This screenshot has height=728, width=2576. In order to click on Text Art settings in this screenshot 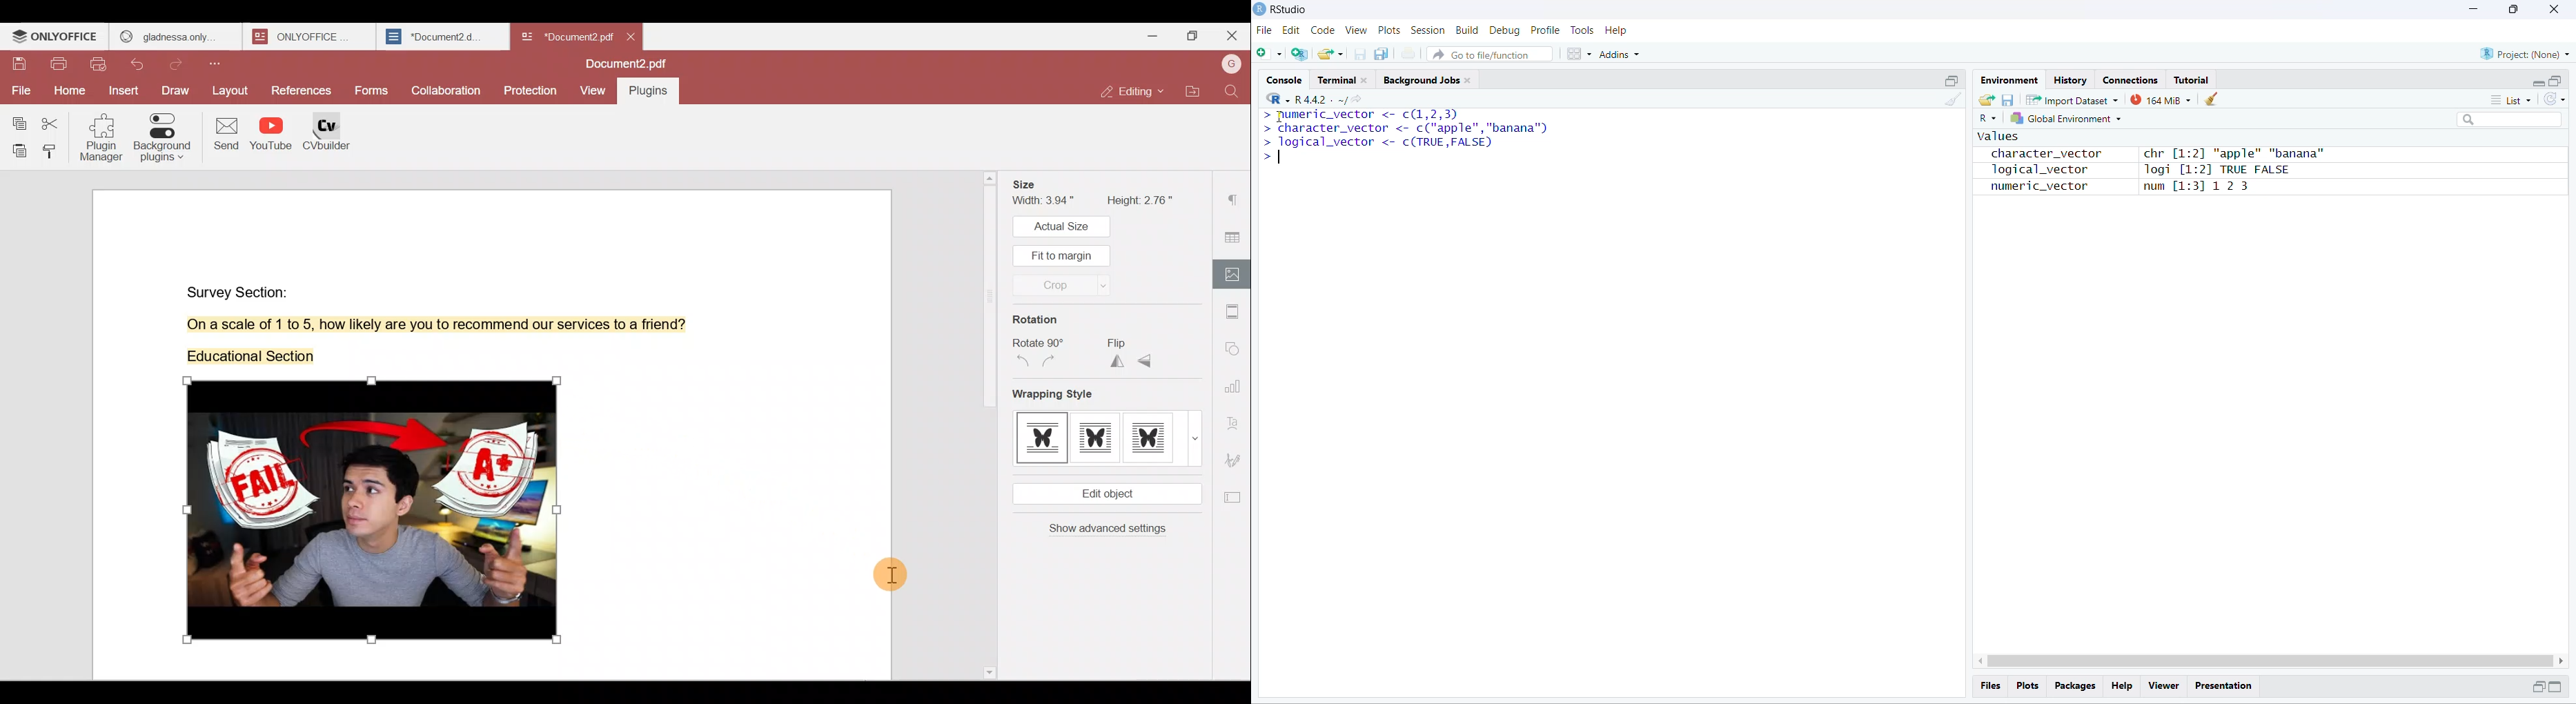, I will do `click(1235, 420)`.